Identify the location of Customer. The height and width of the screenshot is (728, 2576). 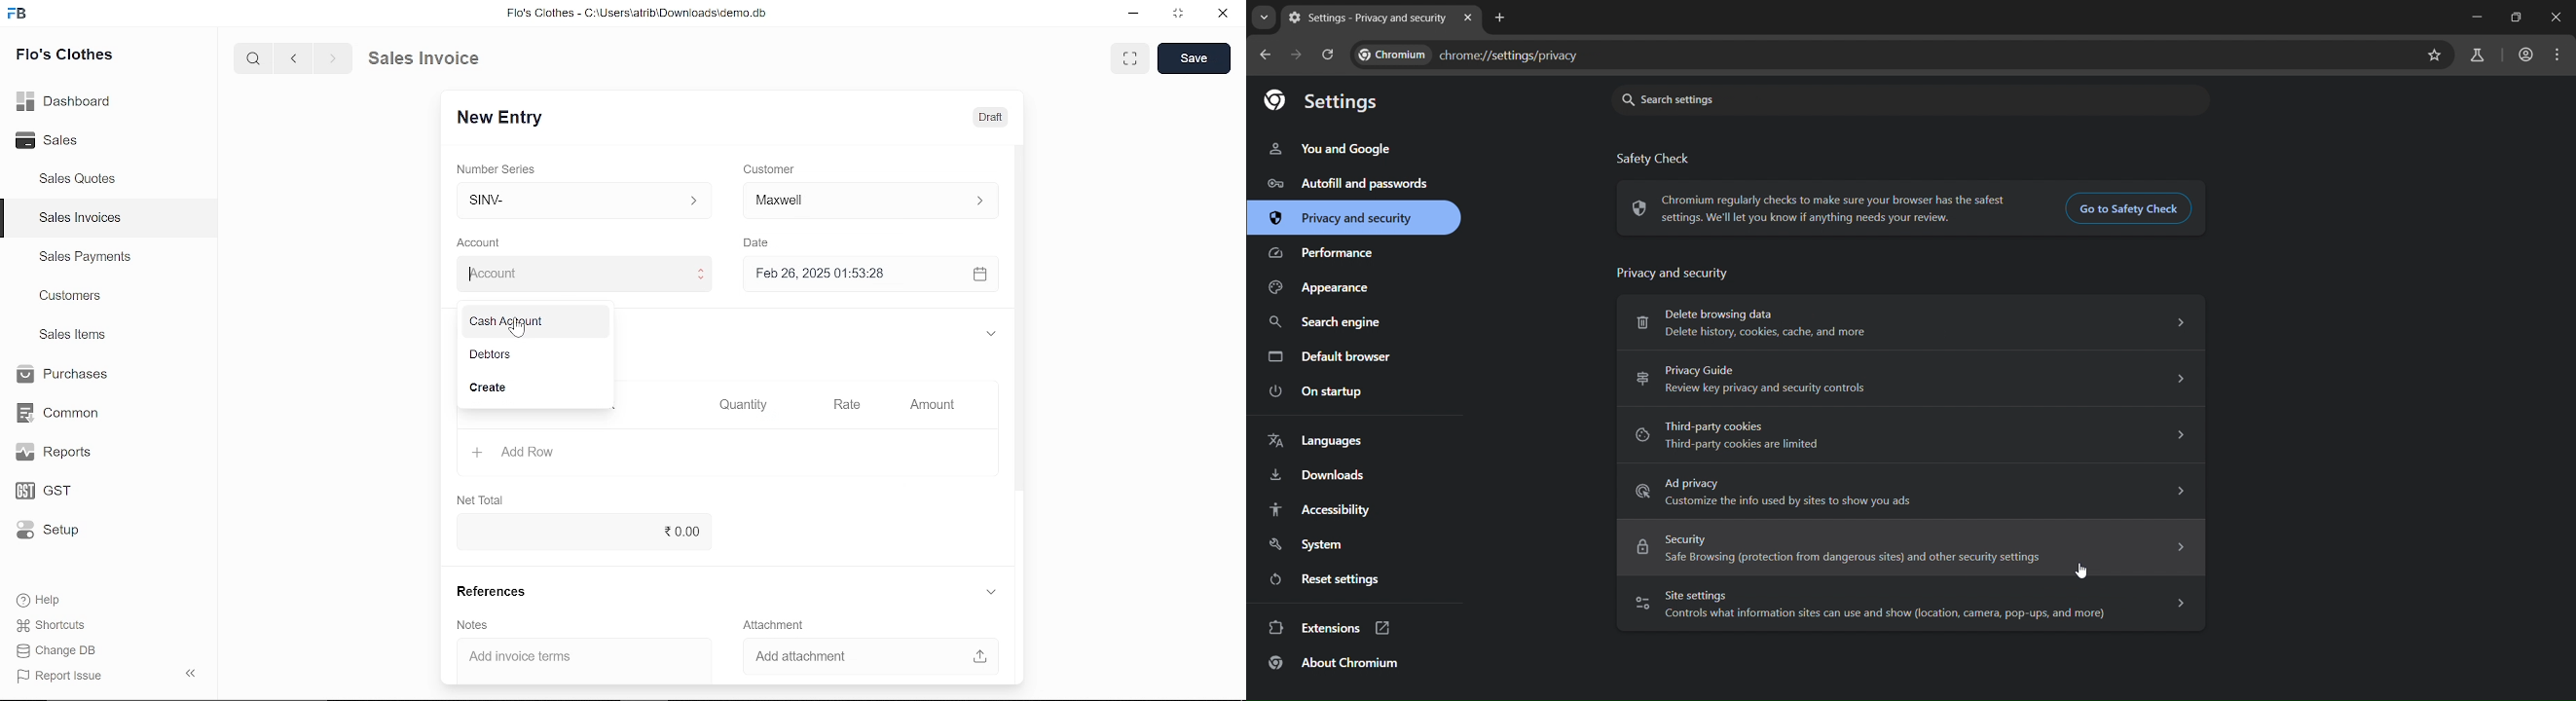
(870, 200).